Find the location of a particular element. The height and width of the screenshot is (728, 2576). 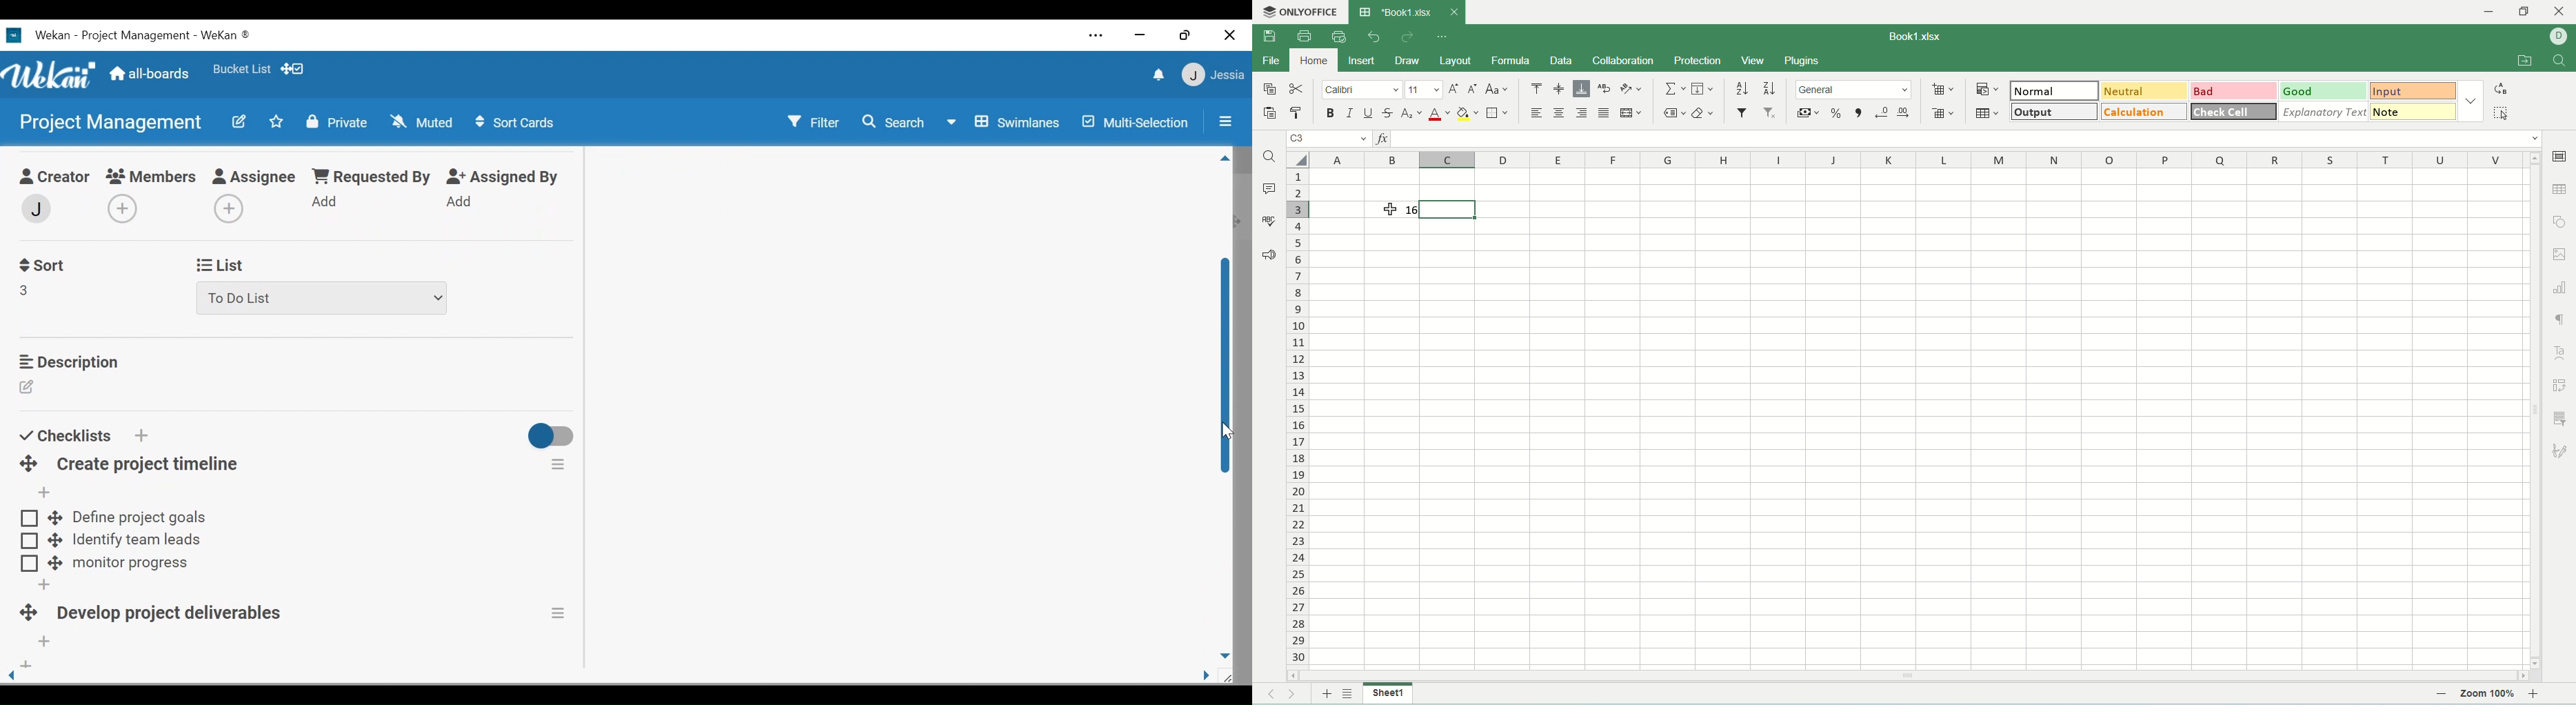

cell setting is located at coordinates (2559, 157).